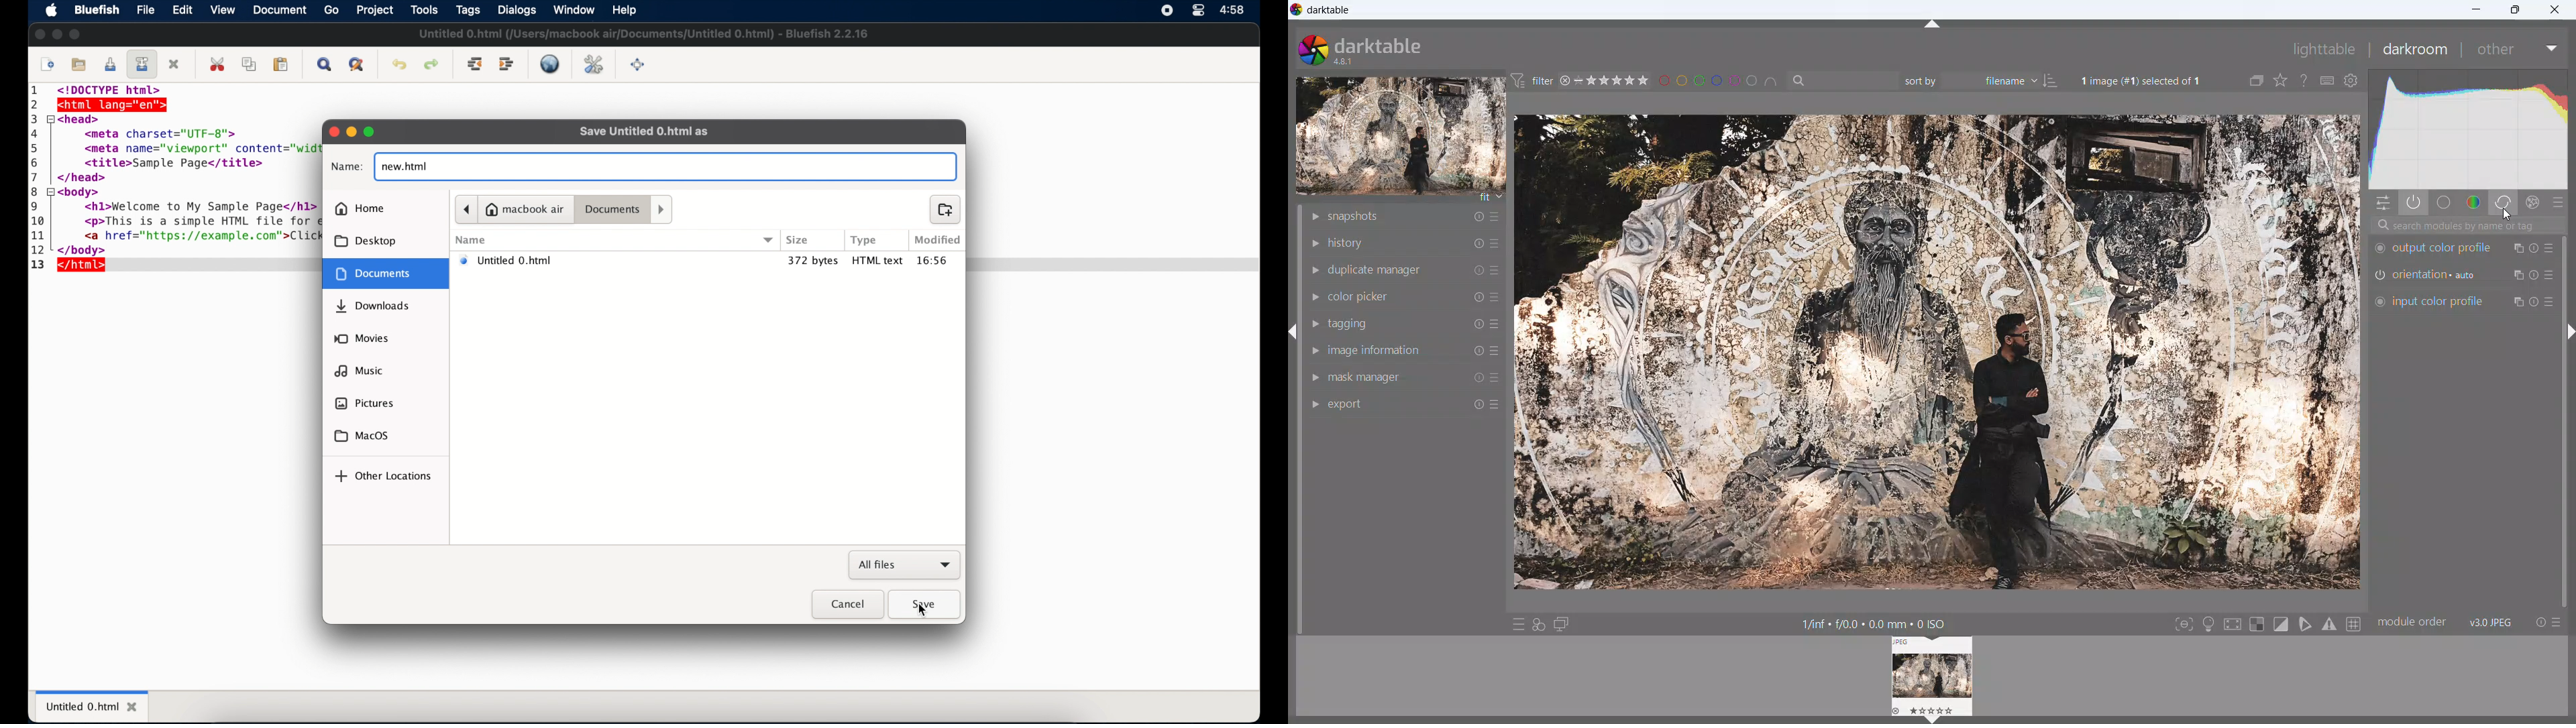 This screenshot has height=728, width=2576. Describe the element at coordinates (169, 133) in the screenshot. I see `<meta charset="UTF-8">` at that location.